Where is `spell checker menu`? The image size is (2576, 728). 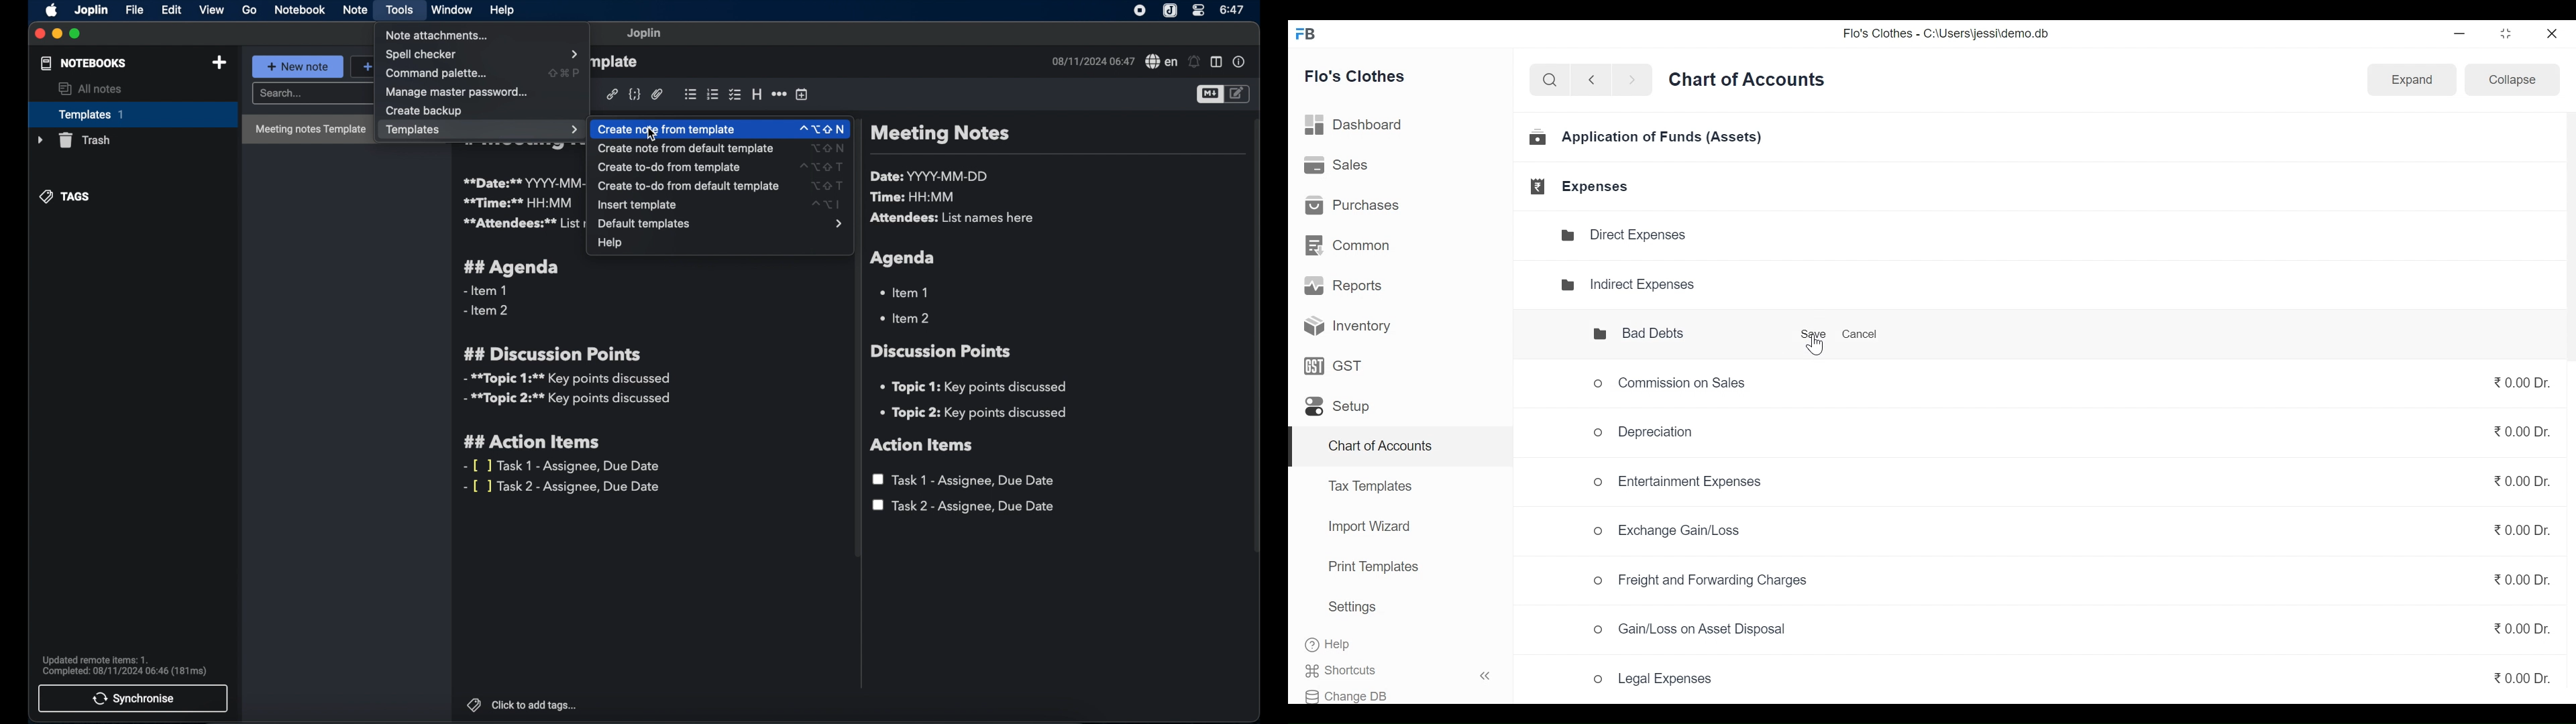
spell checker menu is located at coordinates (483, 54).